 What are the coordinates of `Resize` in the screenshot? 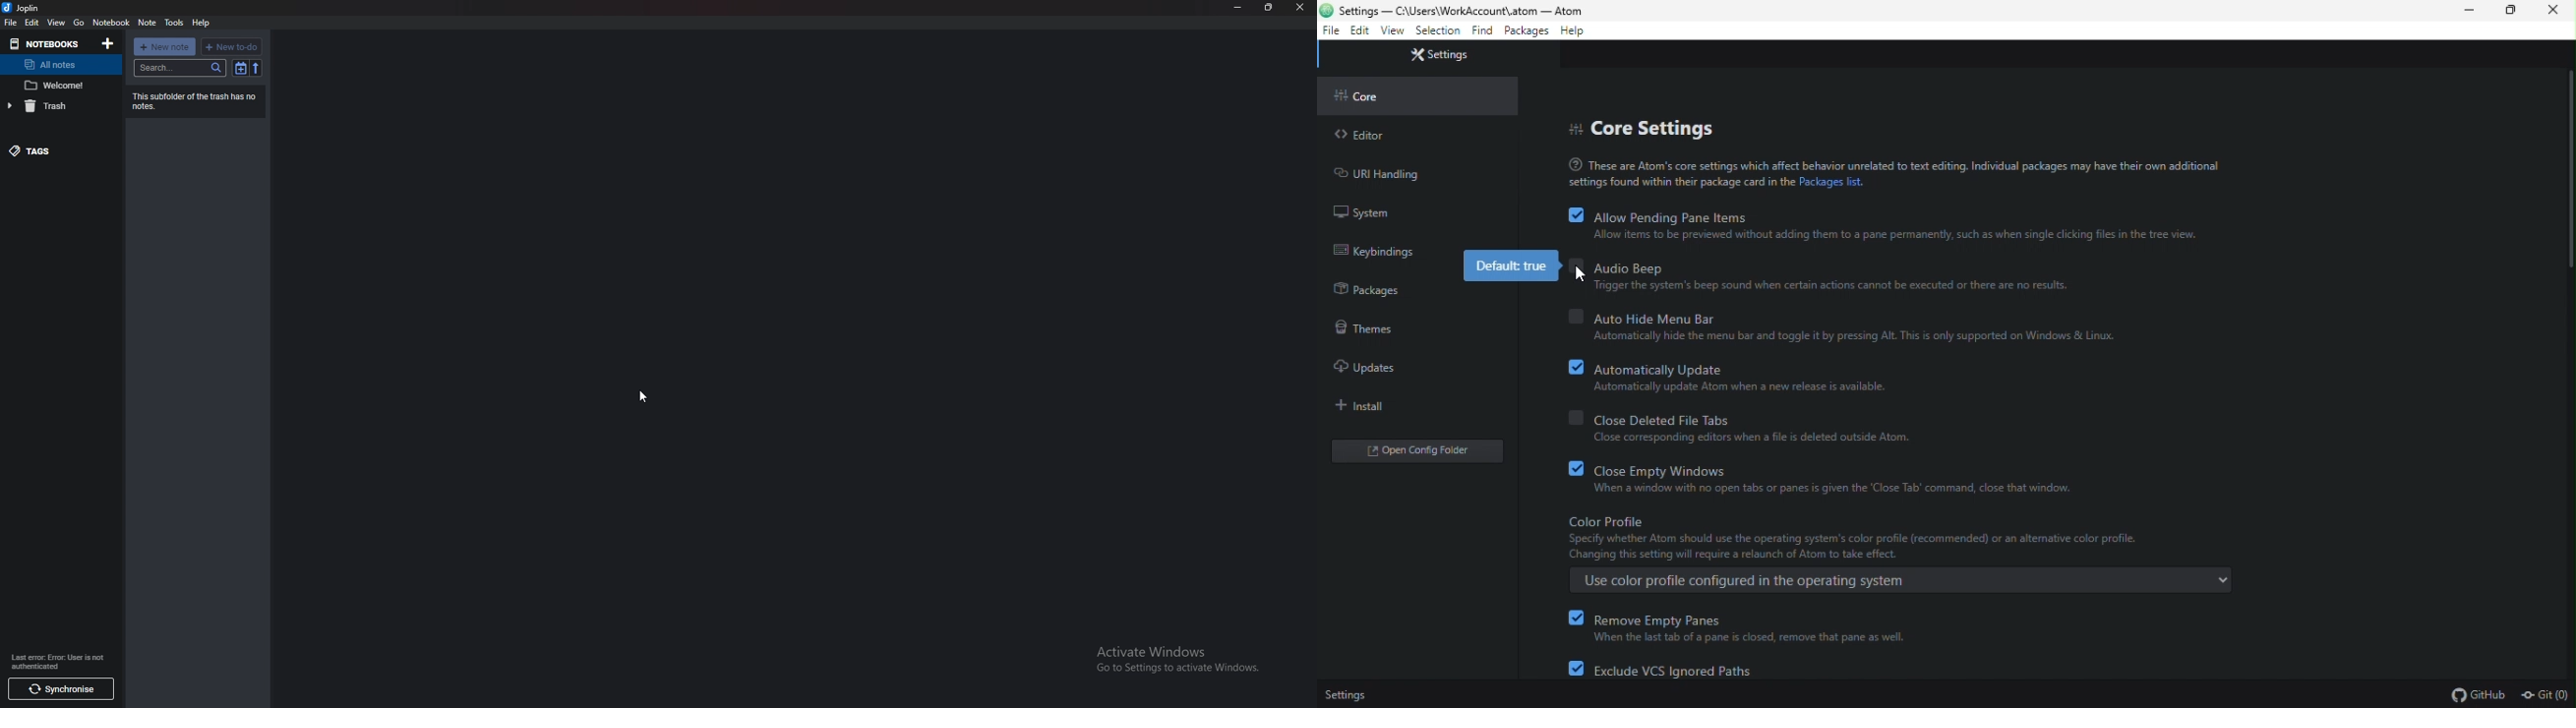 It's located at (1268, 7).